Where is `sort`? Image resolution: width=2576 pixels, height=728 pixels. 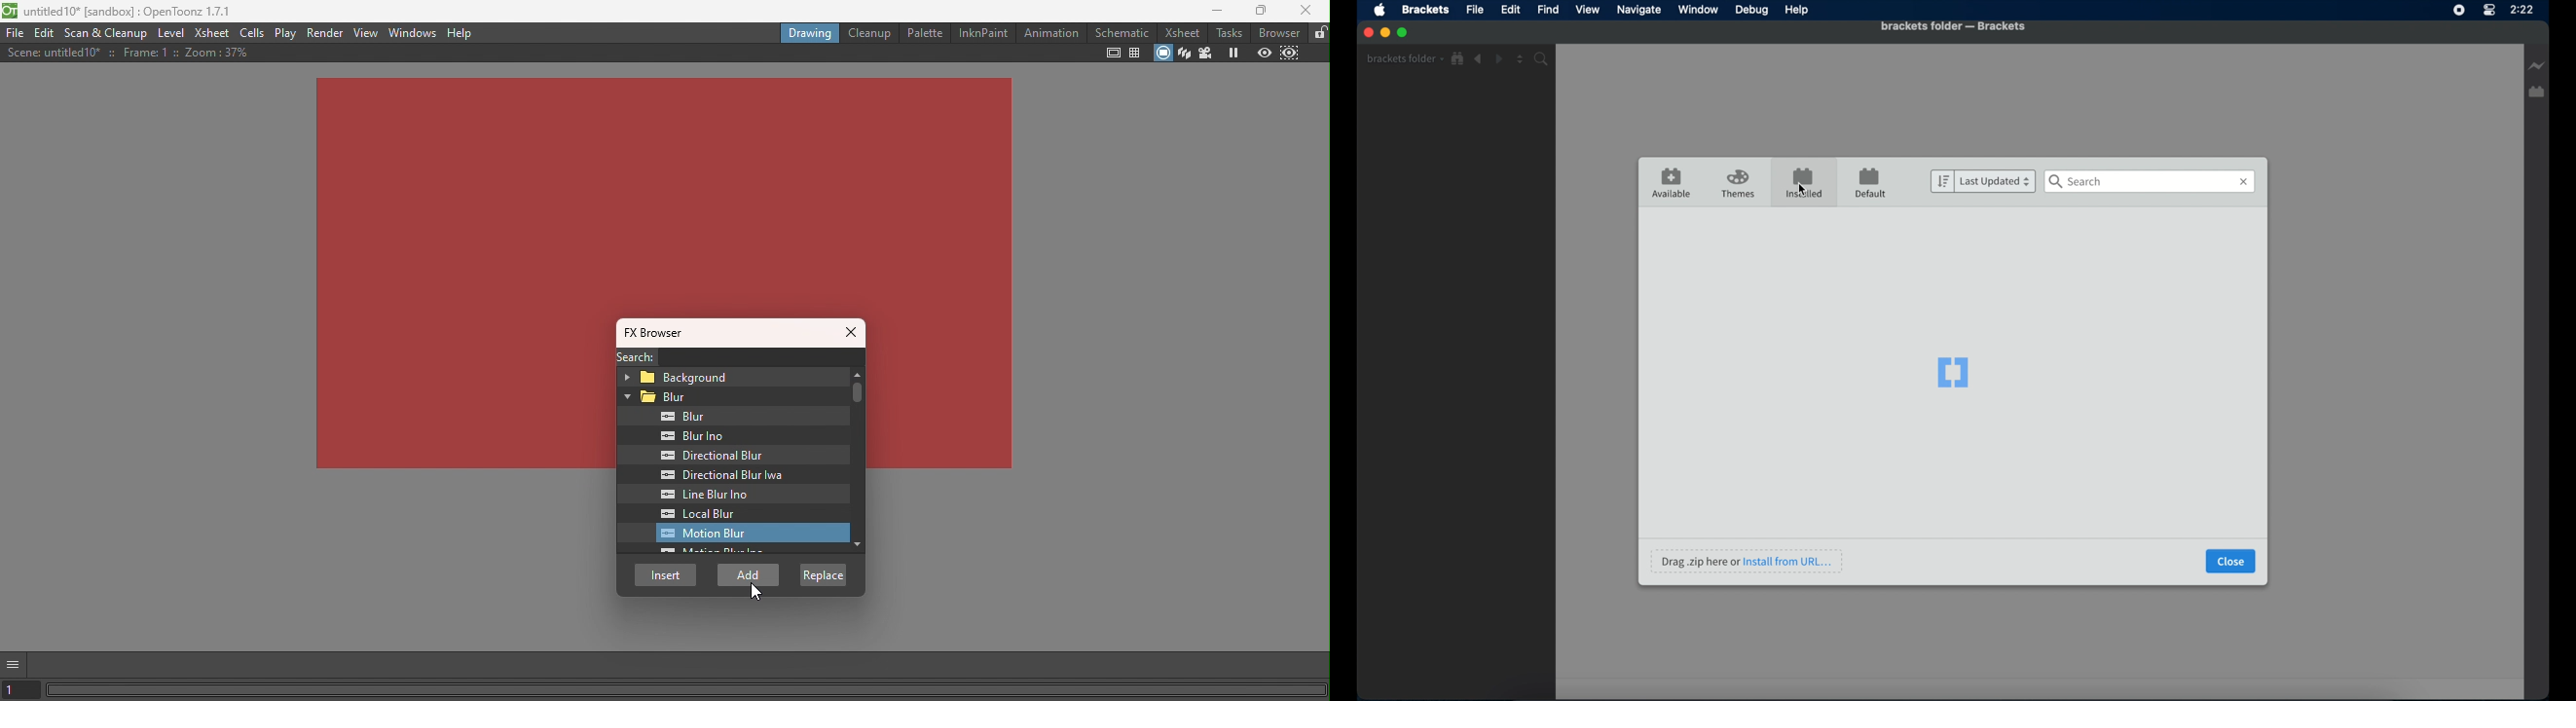 sort is located at coordinates (1941, 182).